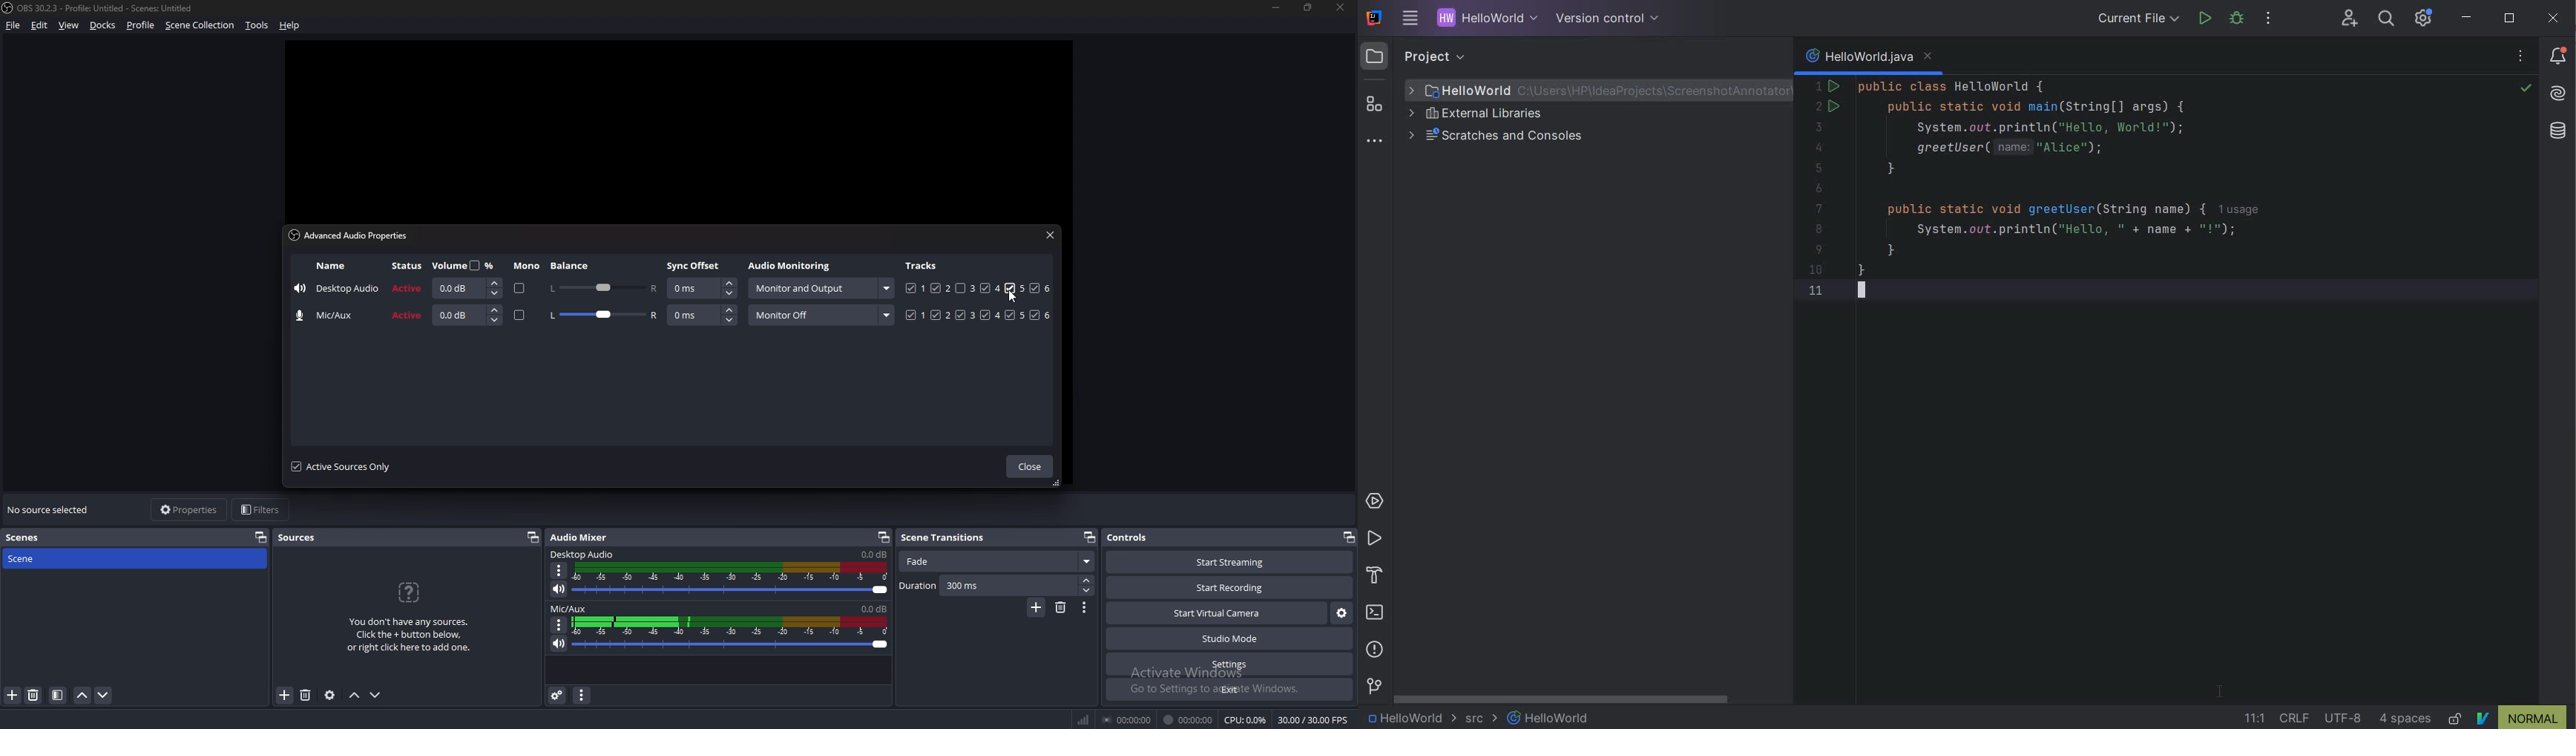 The width and height of the screenshot is (2576, 756). What do you see at coordinates (337, 290) in the screenshot?
I see `desktop audio` at bounding box center [337, 290].